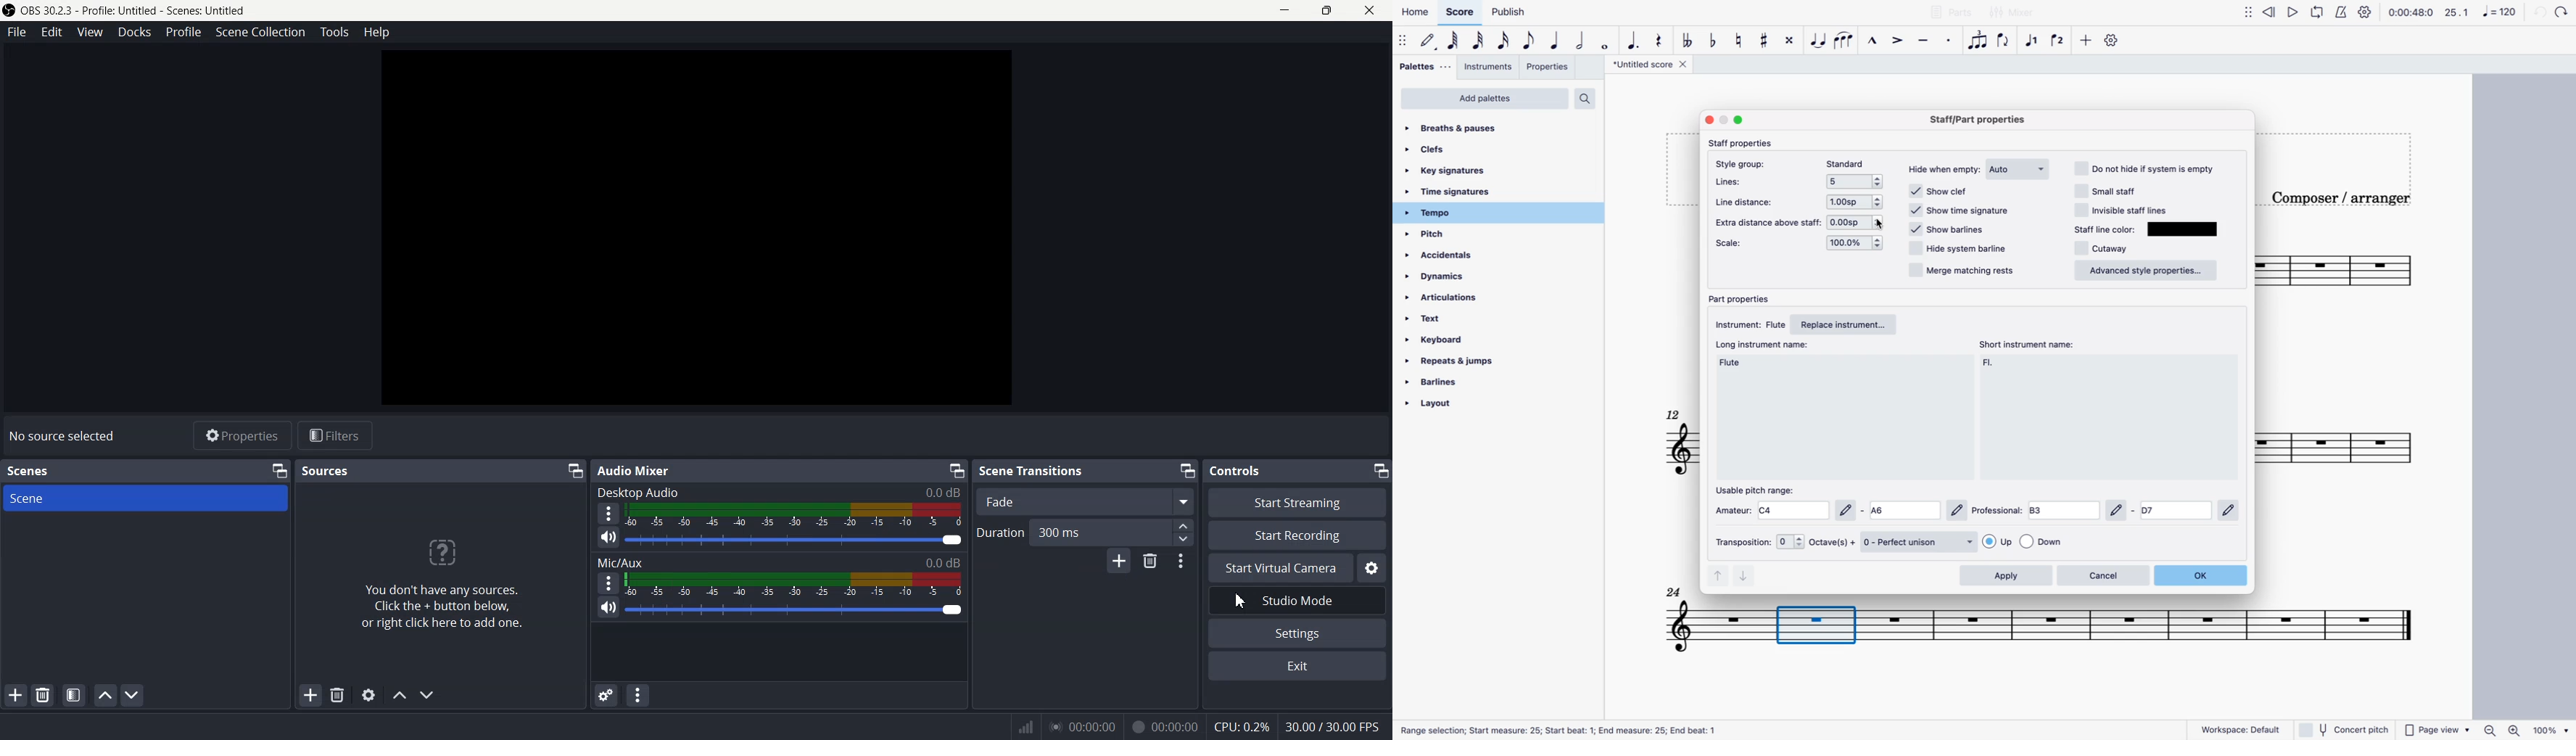  Describe the element at coordinates (125, 9) in the screenshot. I see ` OBS 30.2.3 - Profile: Untitled - Scenes: Untitled` at that location.